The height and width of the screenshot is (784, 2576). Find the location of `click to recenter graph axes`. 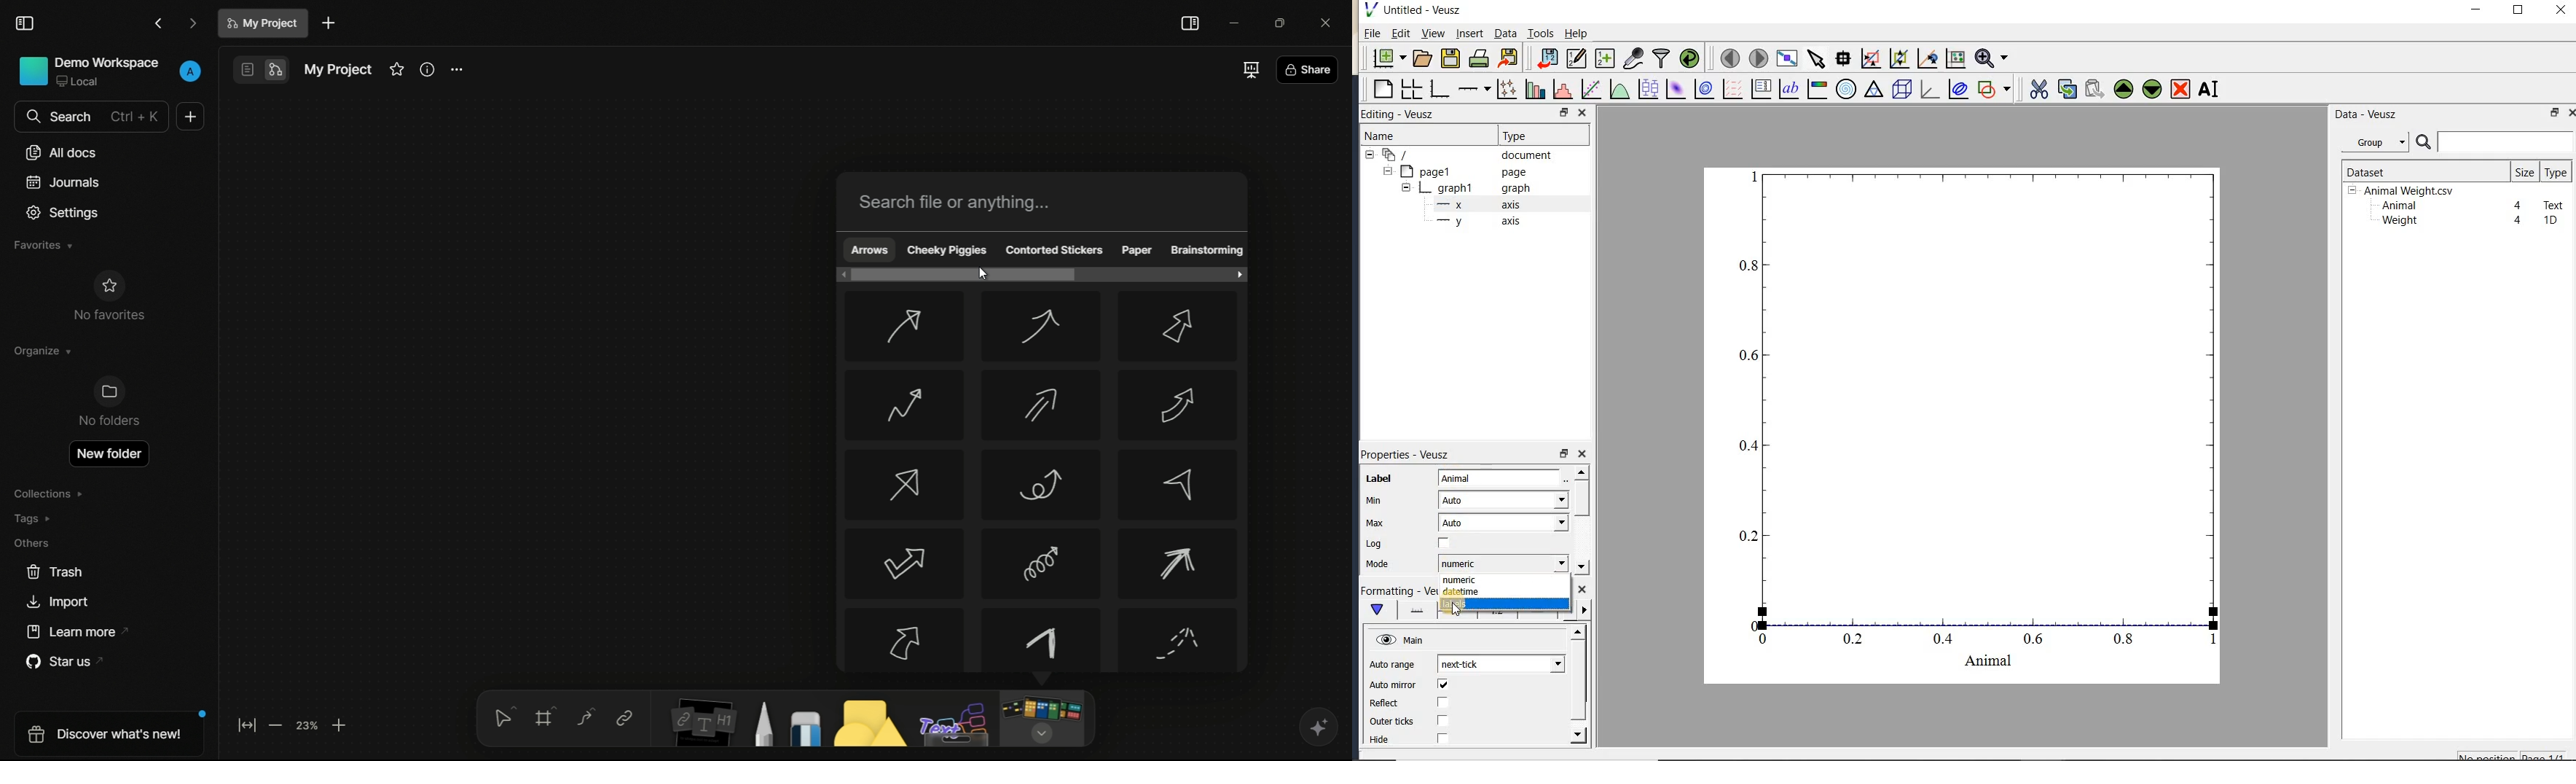

click to recenter graph axes is located at coordinates (1928, 59).